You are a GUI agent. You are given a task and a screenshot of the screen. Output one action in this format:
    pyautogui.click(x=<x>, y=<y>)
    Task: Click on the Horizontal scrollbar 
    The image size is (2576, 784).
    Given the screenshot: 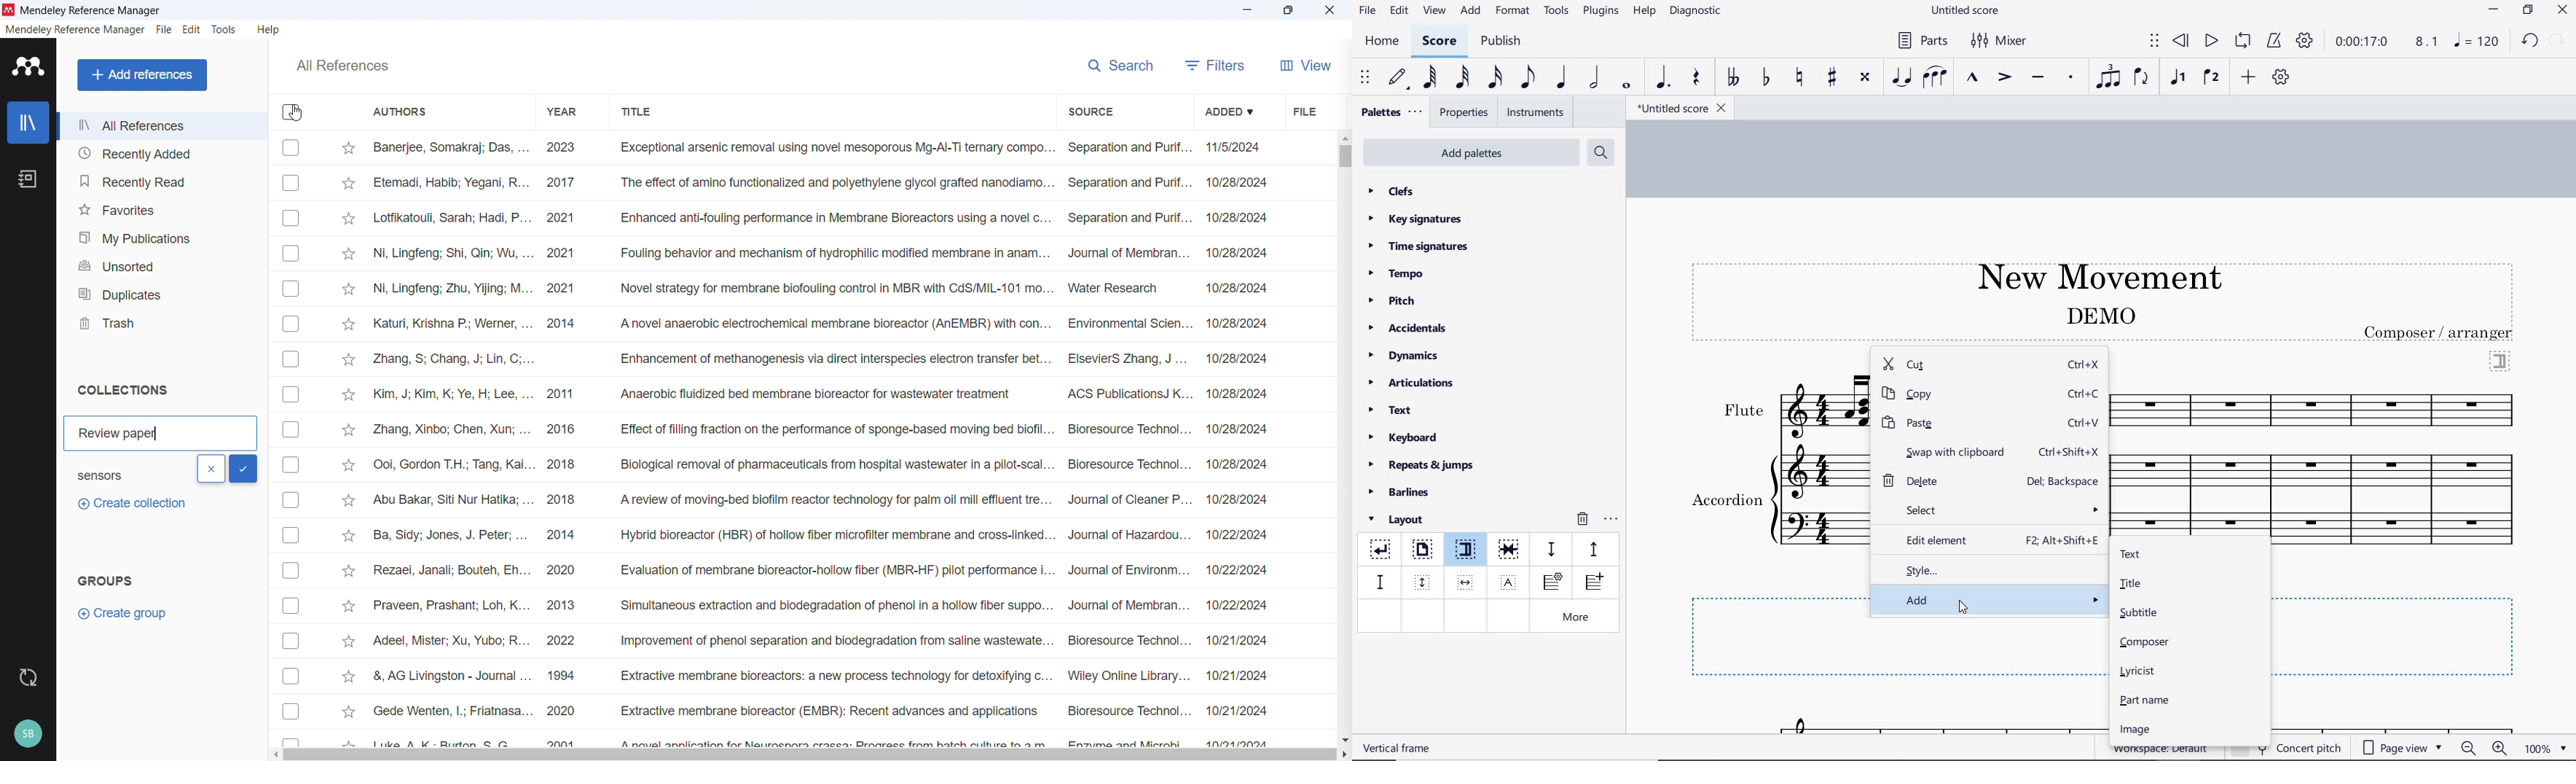 What is the action you would take?
    pyautogui.click(x=811, y=755)
    